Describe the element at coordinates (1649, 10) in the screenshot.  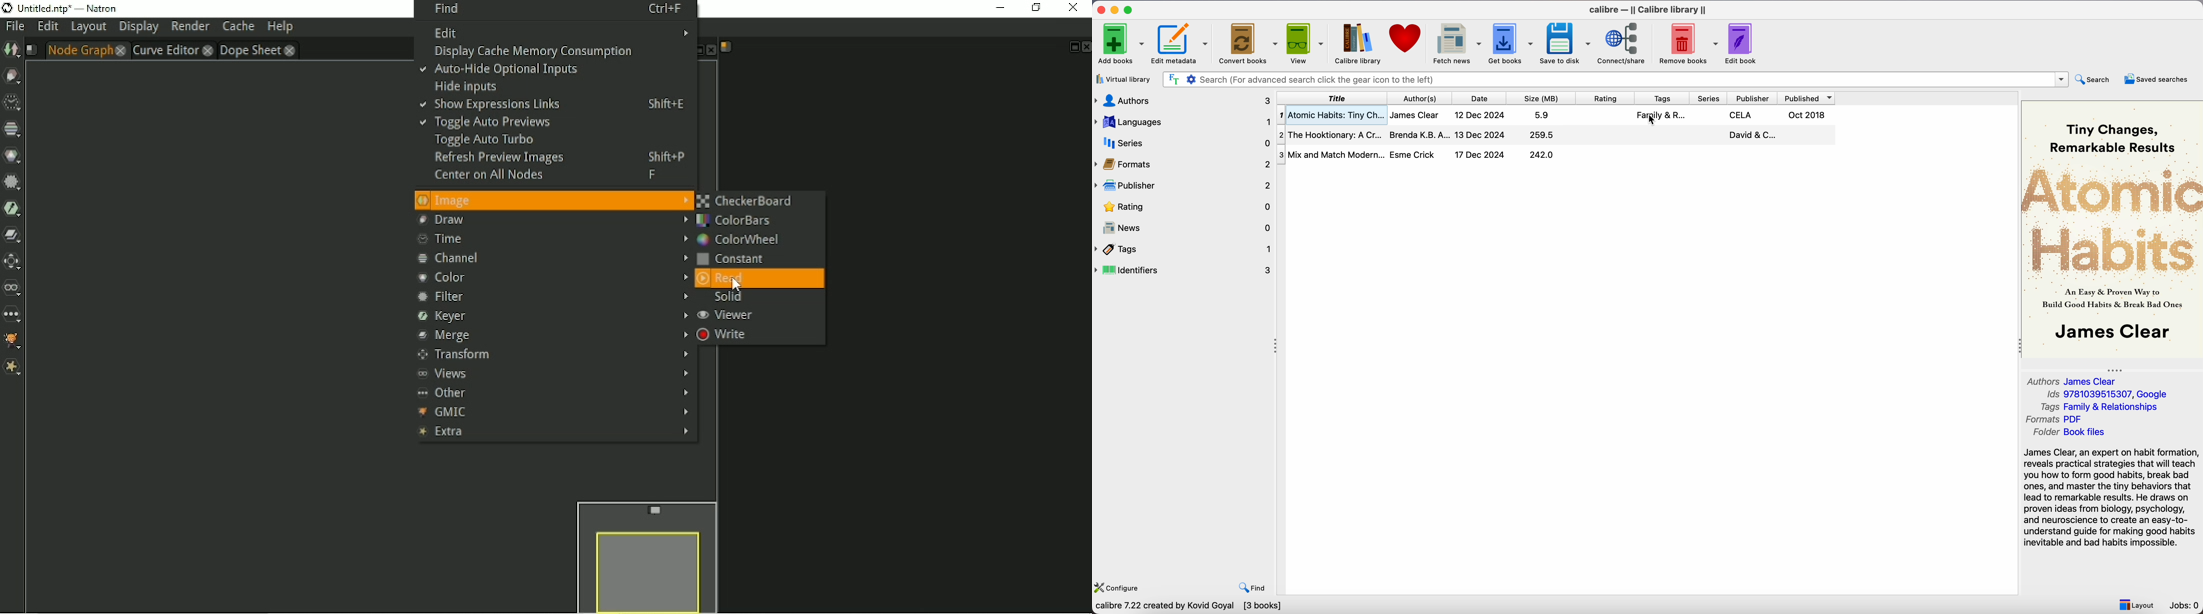
I see `Calibre - || Calibre library ||` at that location.